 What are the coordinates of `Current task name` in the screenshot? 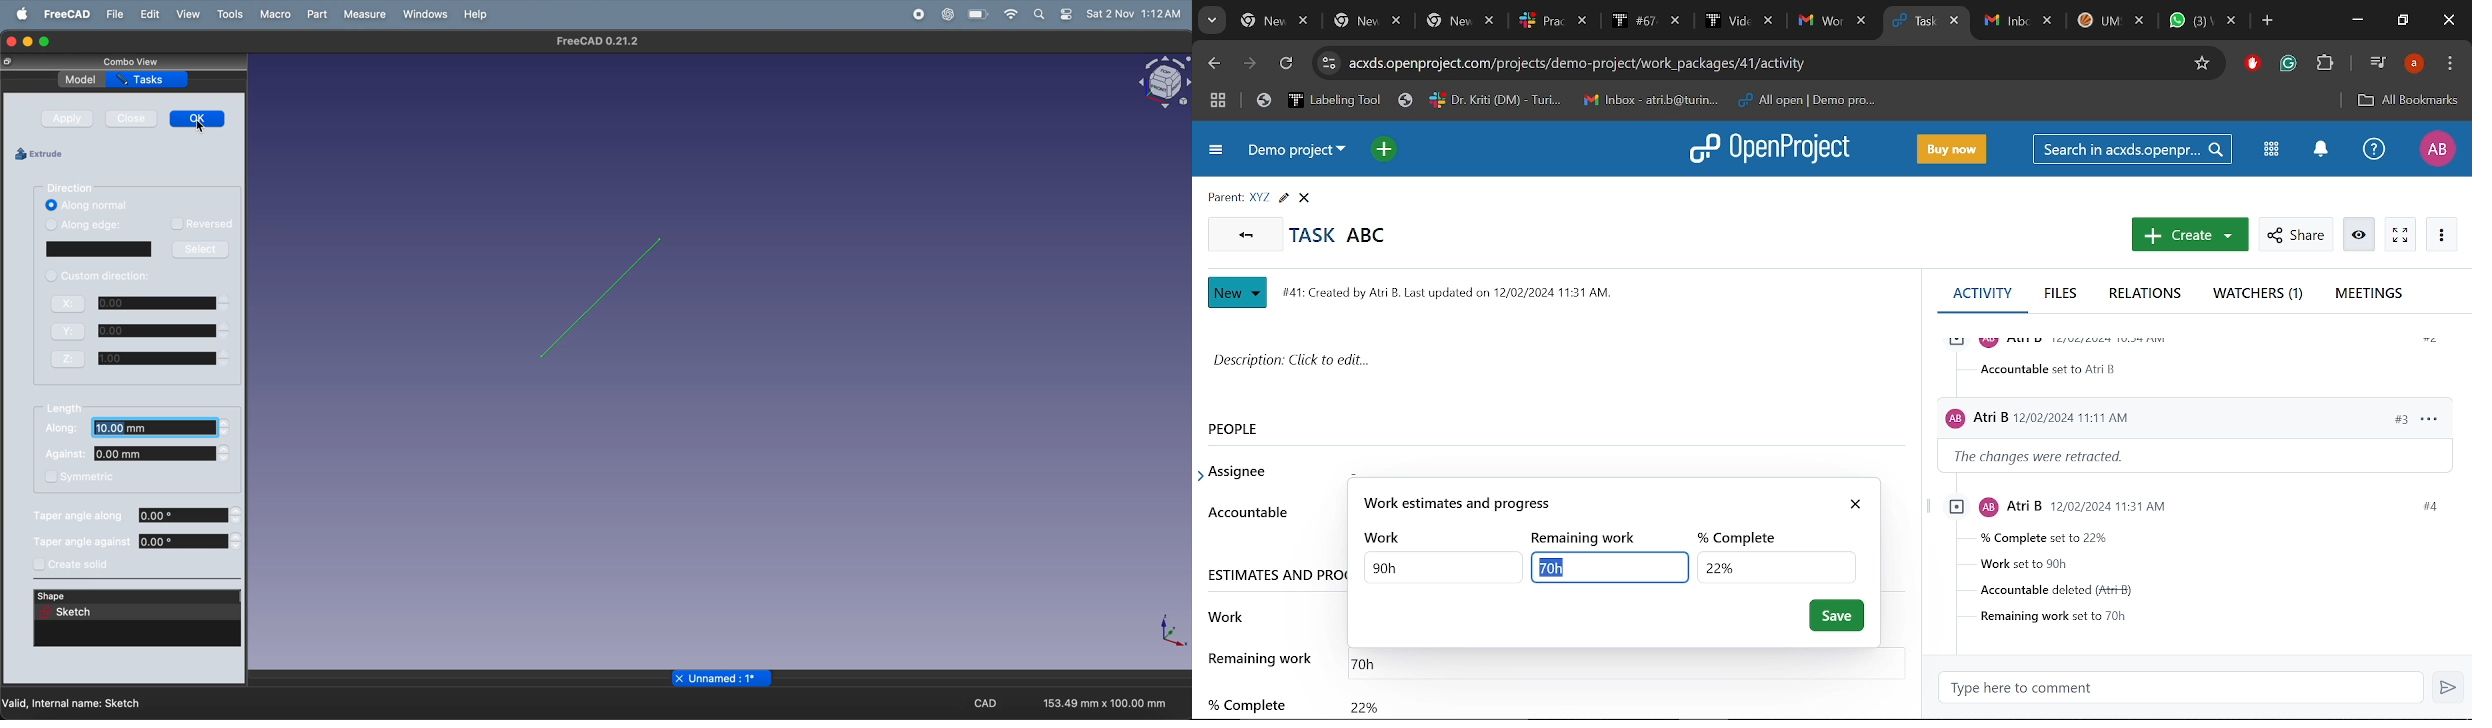 It's located at (1345, 234).